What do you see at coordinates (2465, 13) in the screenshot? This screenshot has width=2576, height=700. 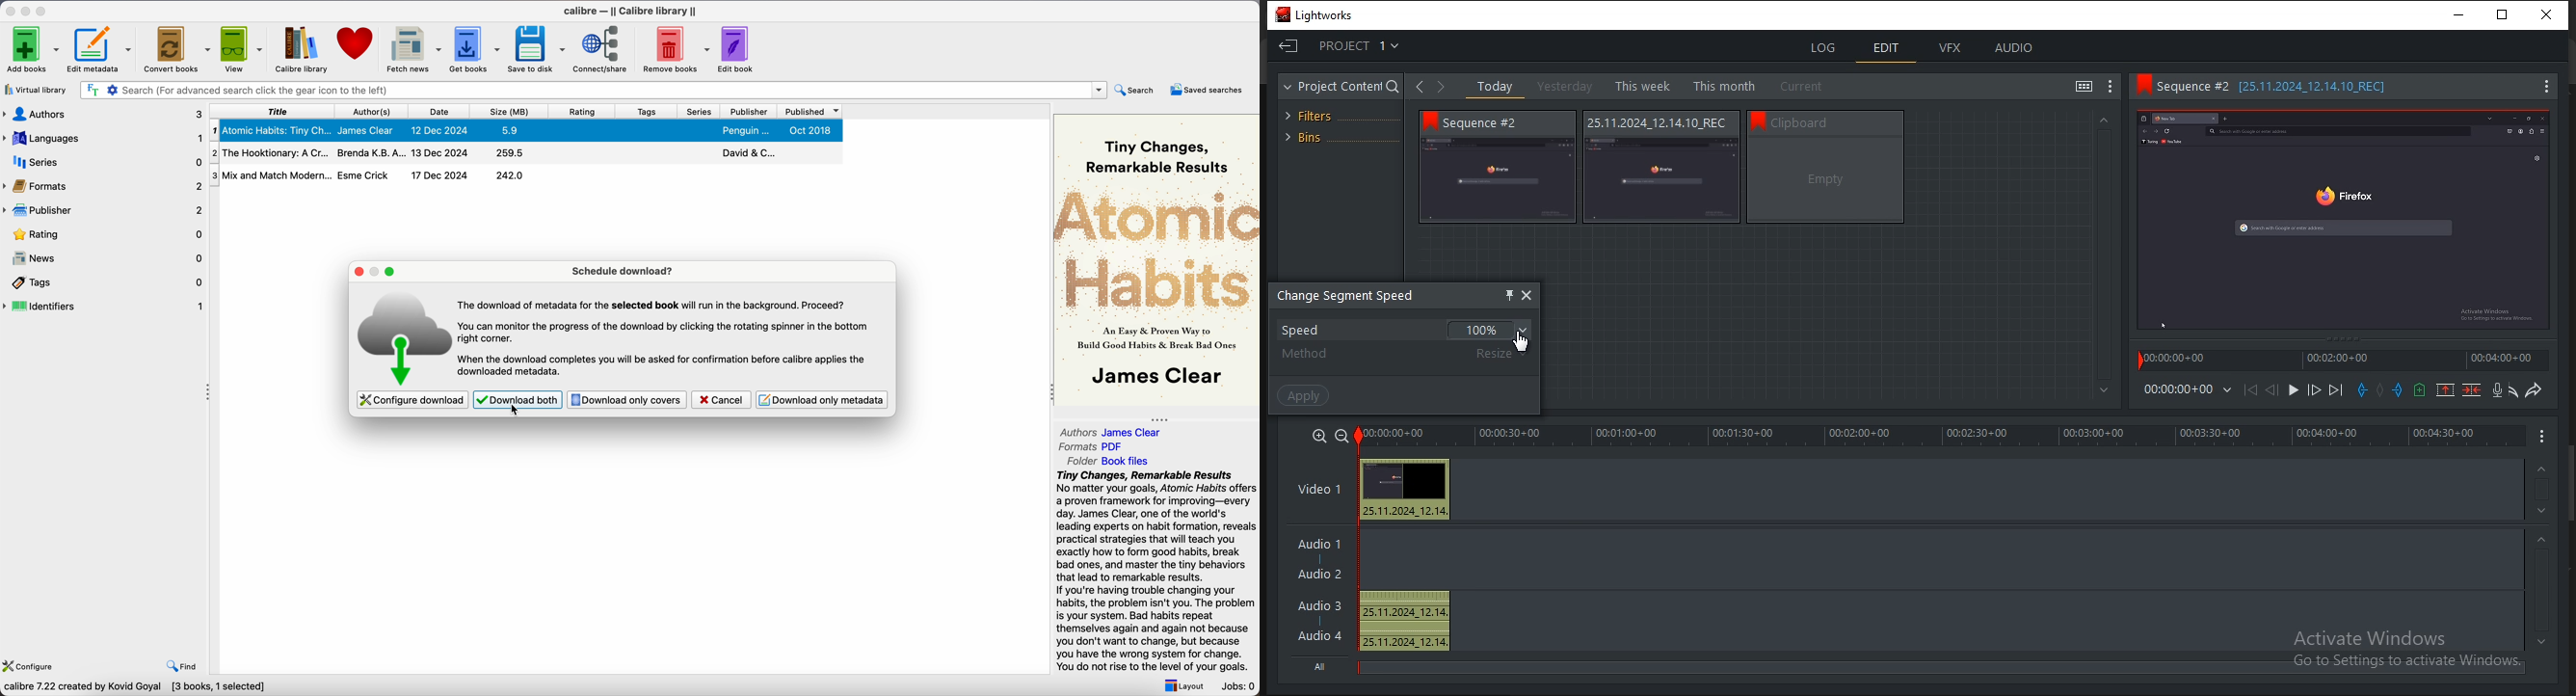 I see `minimize` at bounding box center [2465, 13].